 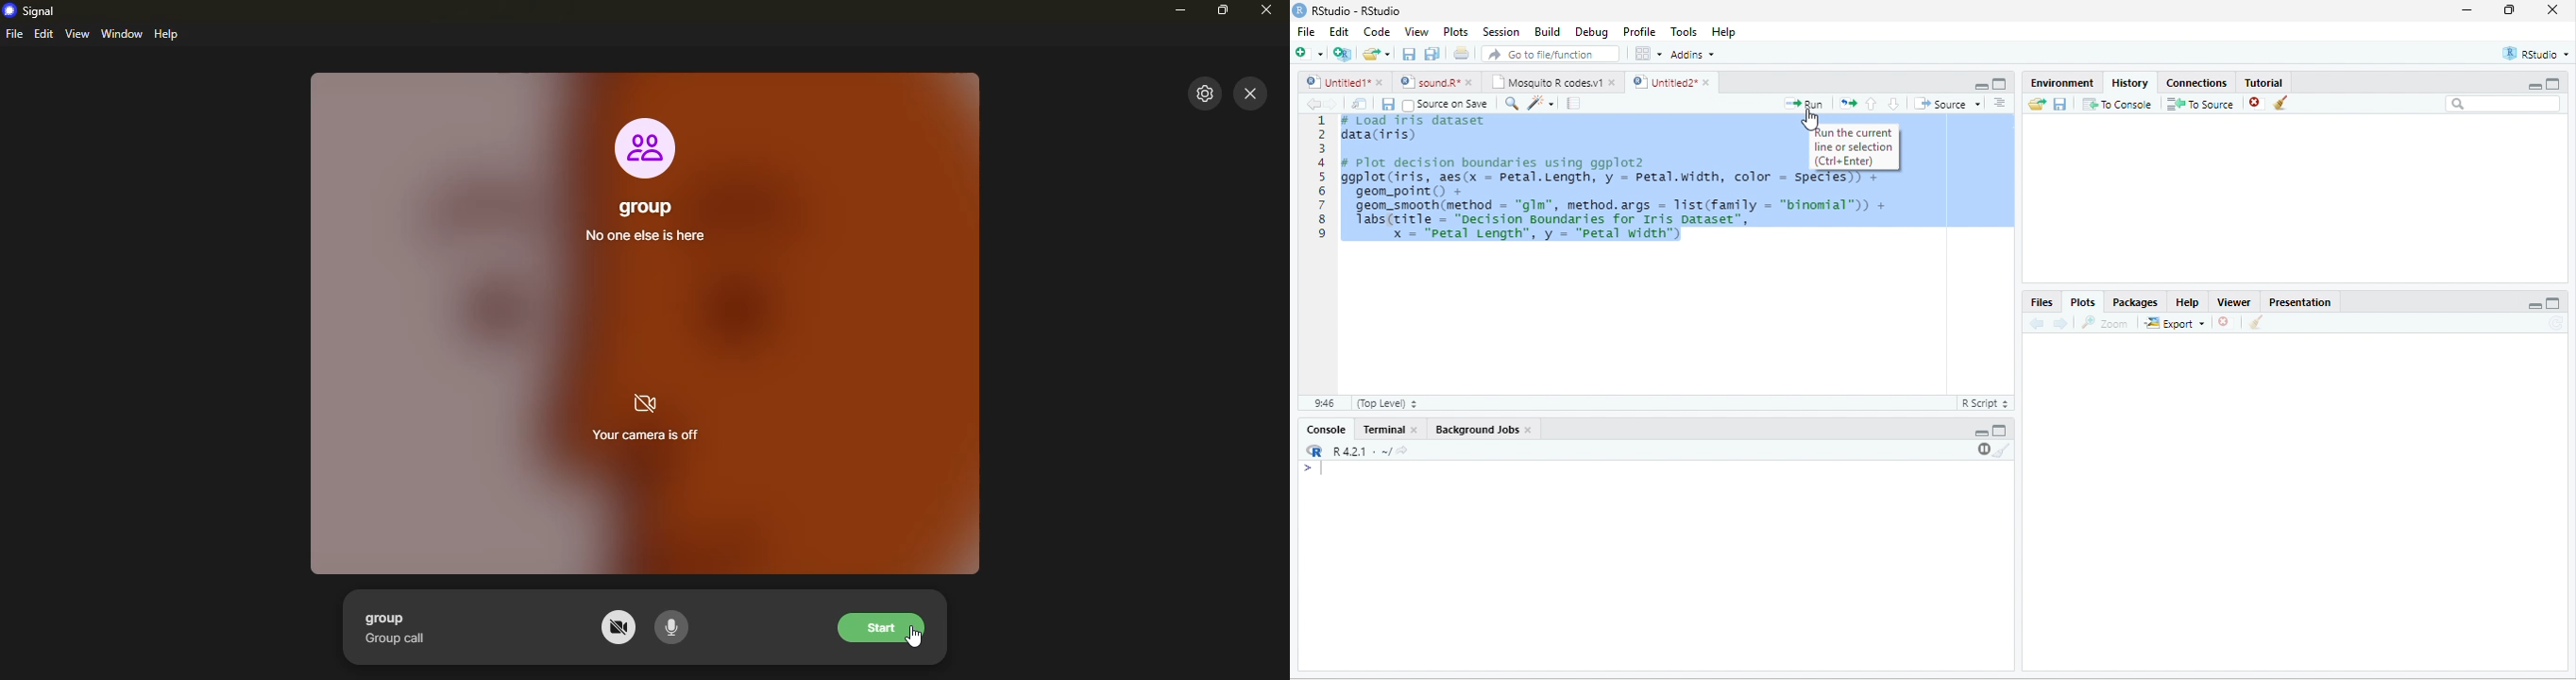 I want to click on Help, so click(x=2188, y=302).